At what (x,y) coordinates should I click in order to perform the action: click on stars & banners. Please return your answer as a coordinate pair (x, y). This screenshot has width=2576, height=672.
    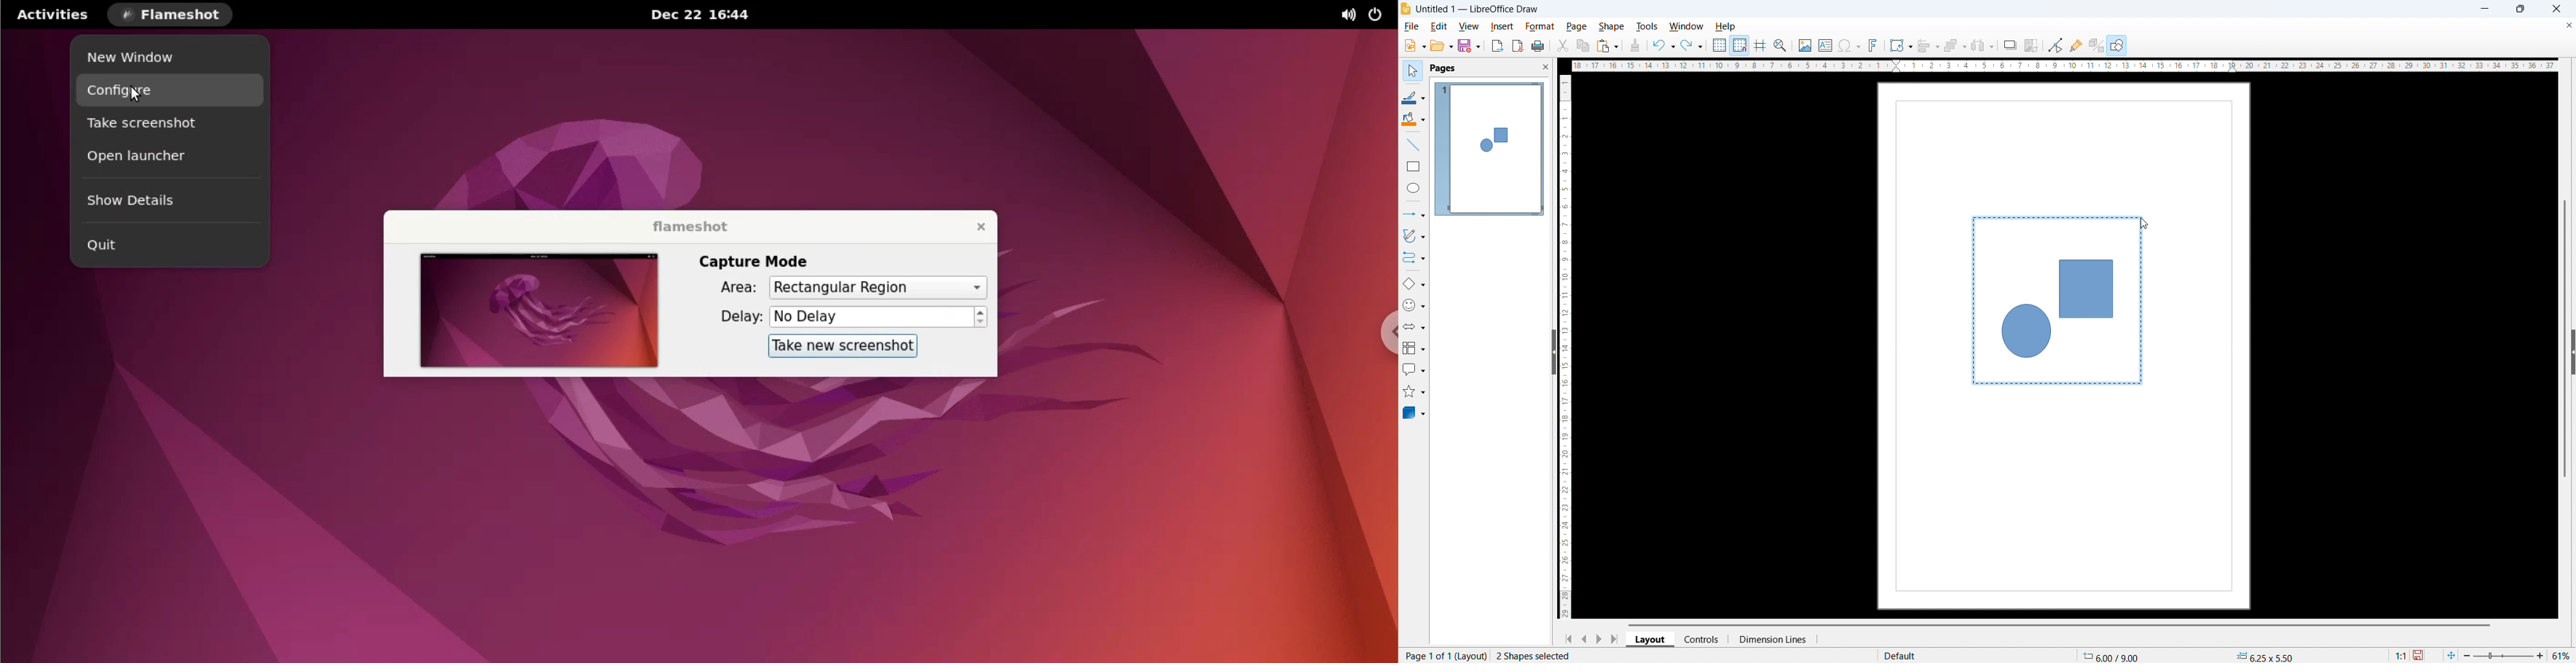
    Looking at the image, I should click on (1414, 392).